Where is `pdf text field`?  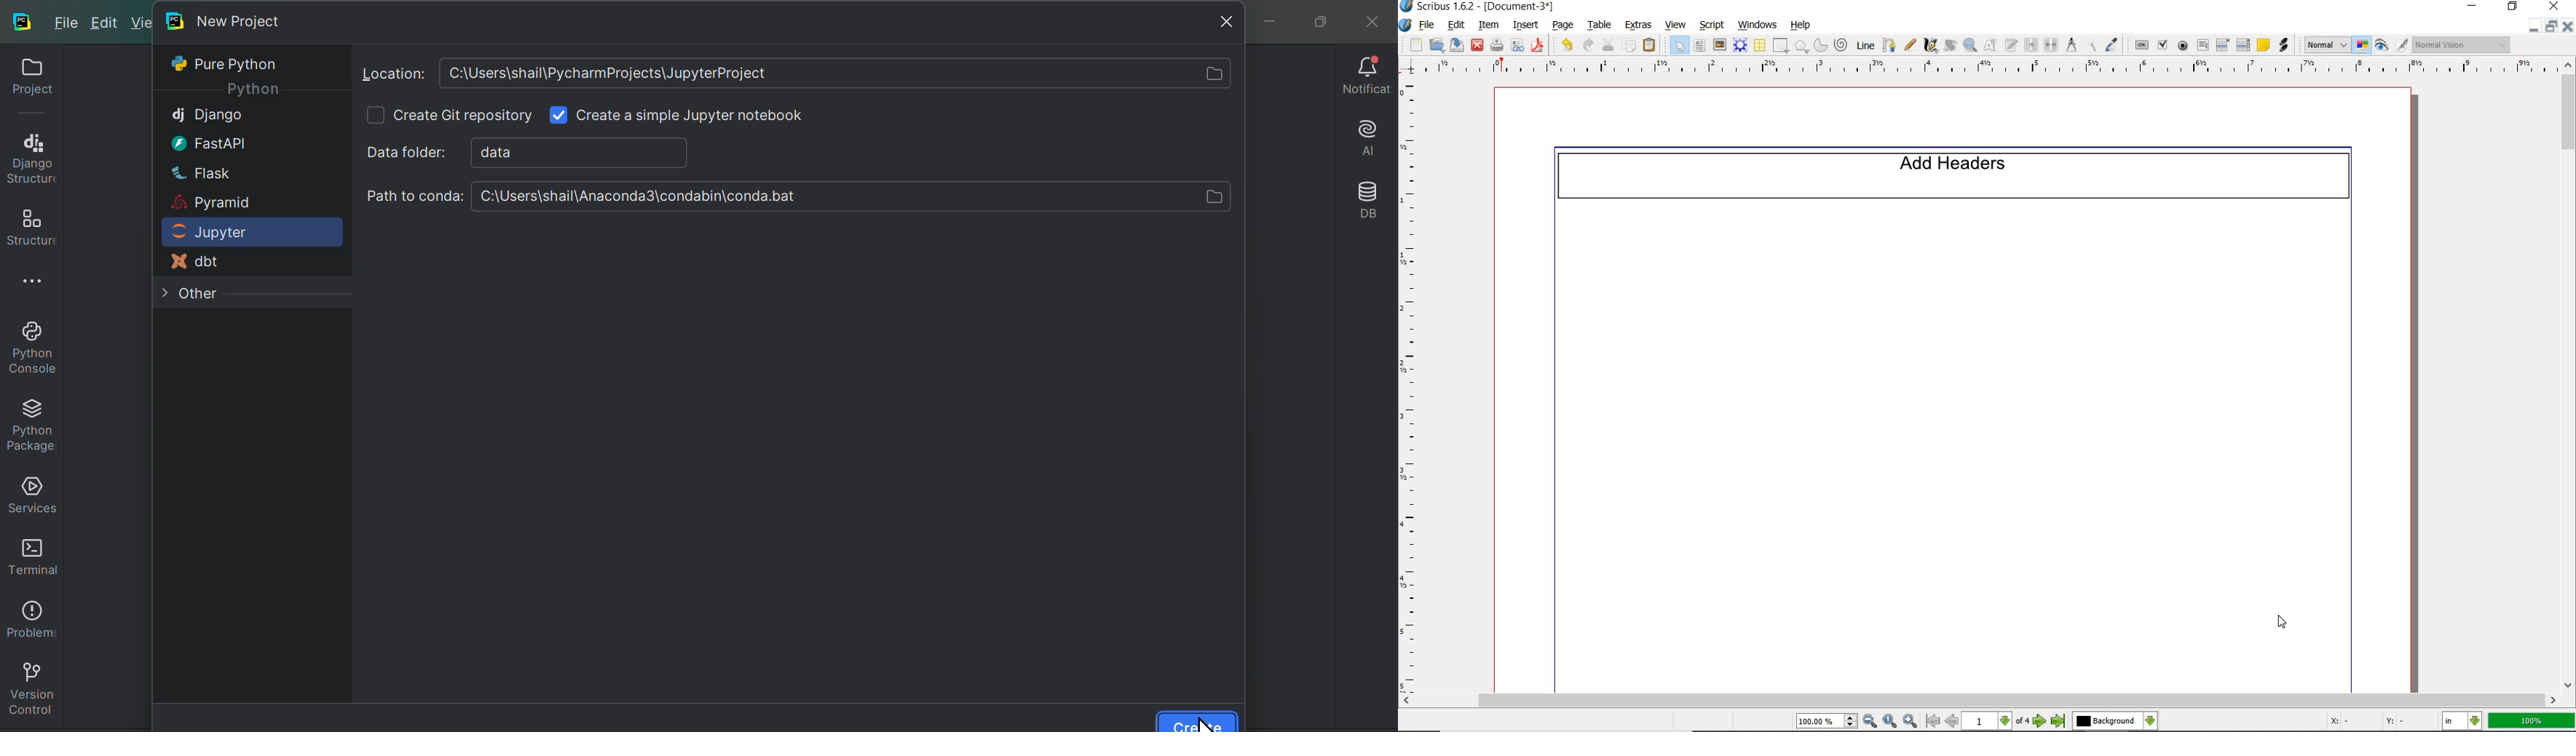
pdf text field is located at coordinates (2203, 45).